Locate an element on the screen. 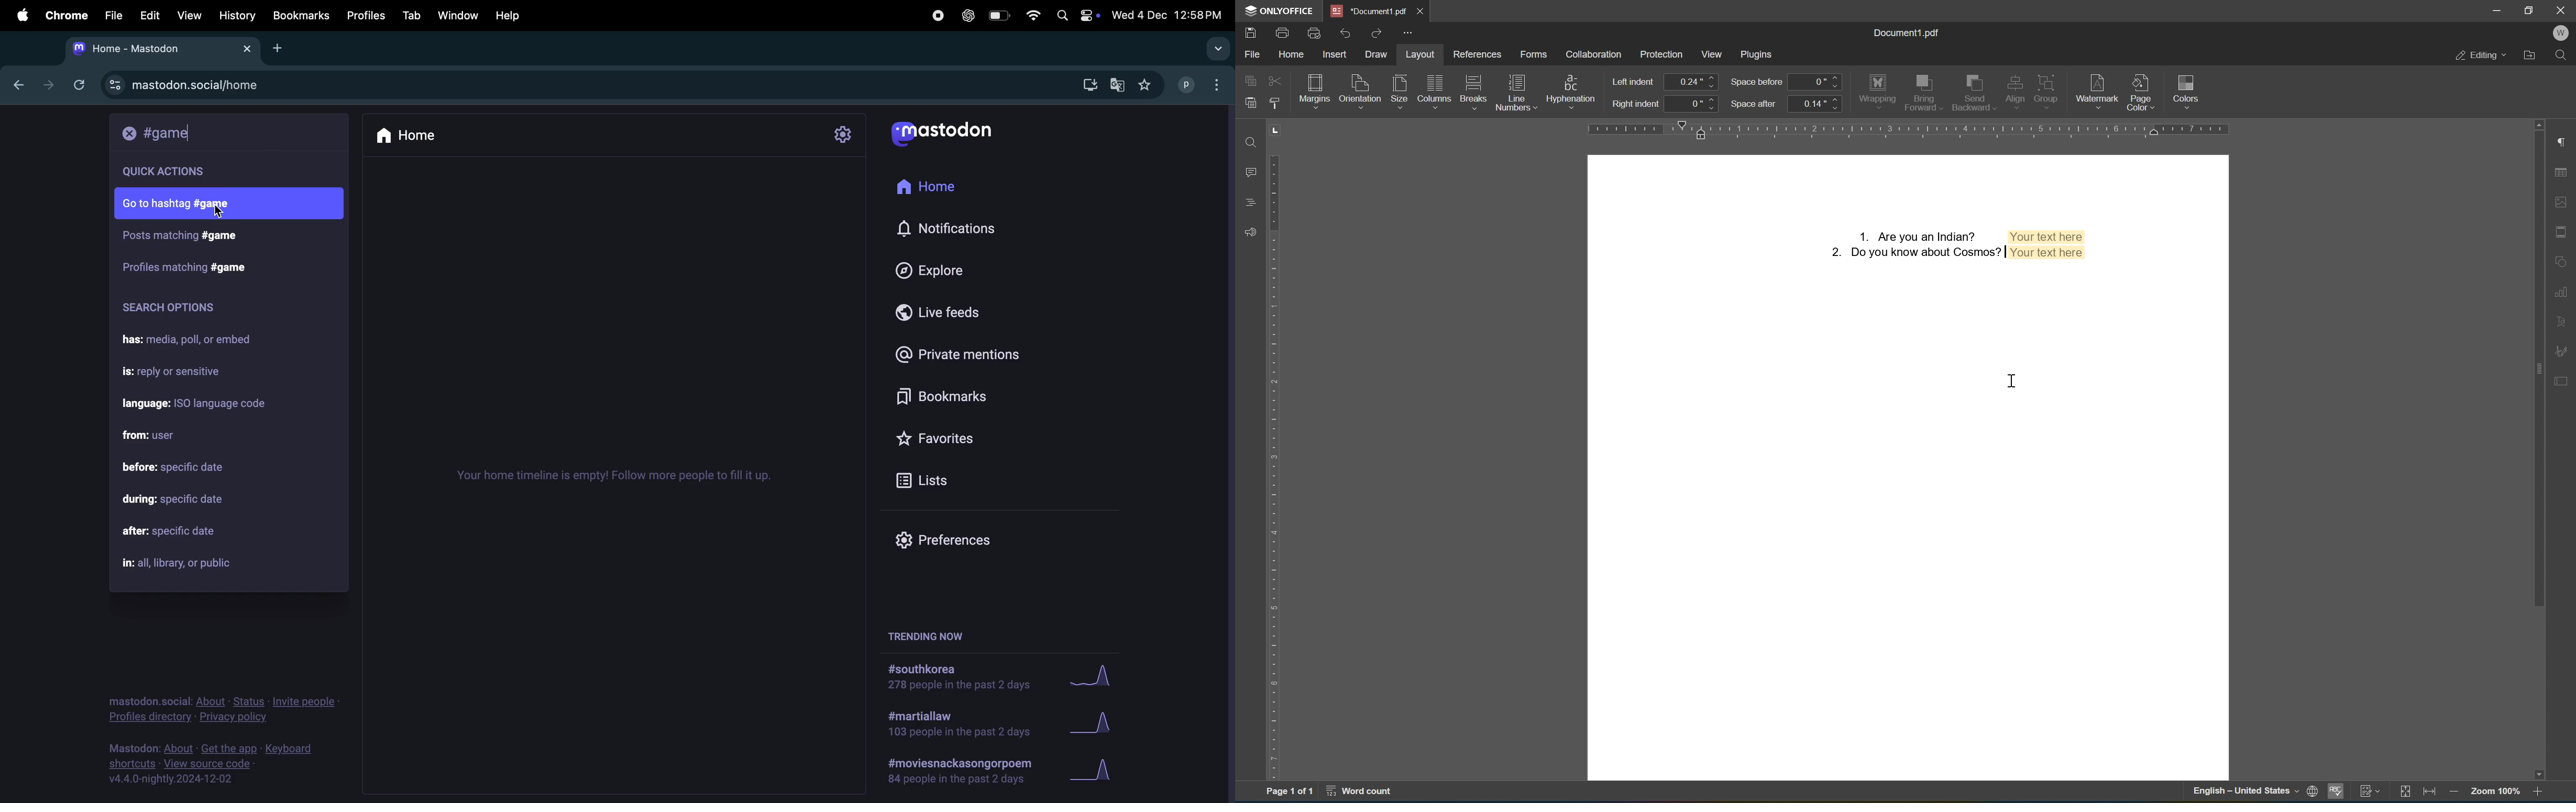 This screenshot has height=812, width=2576. 0 is located at coordinates (1695, 106).